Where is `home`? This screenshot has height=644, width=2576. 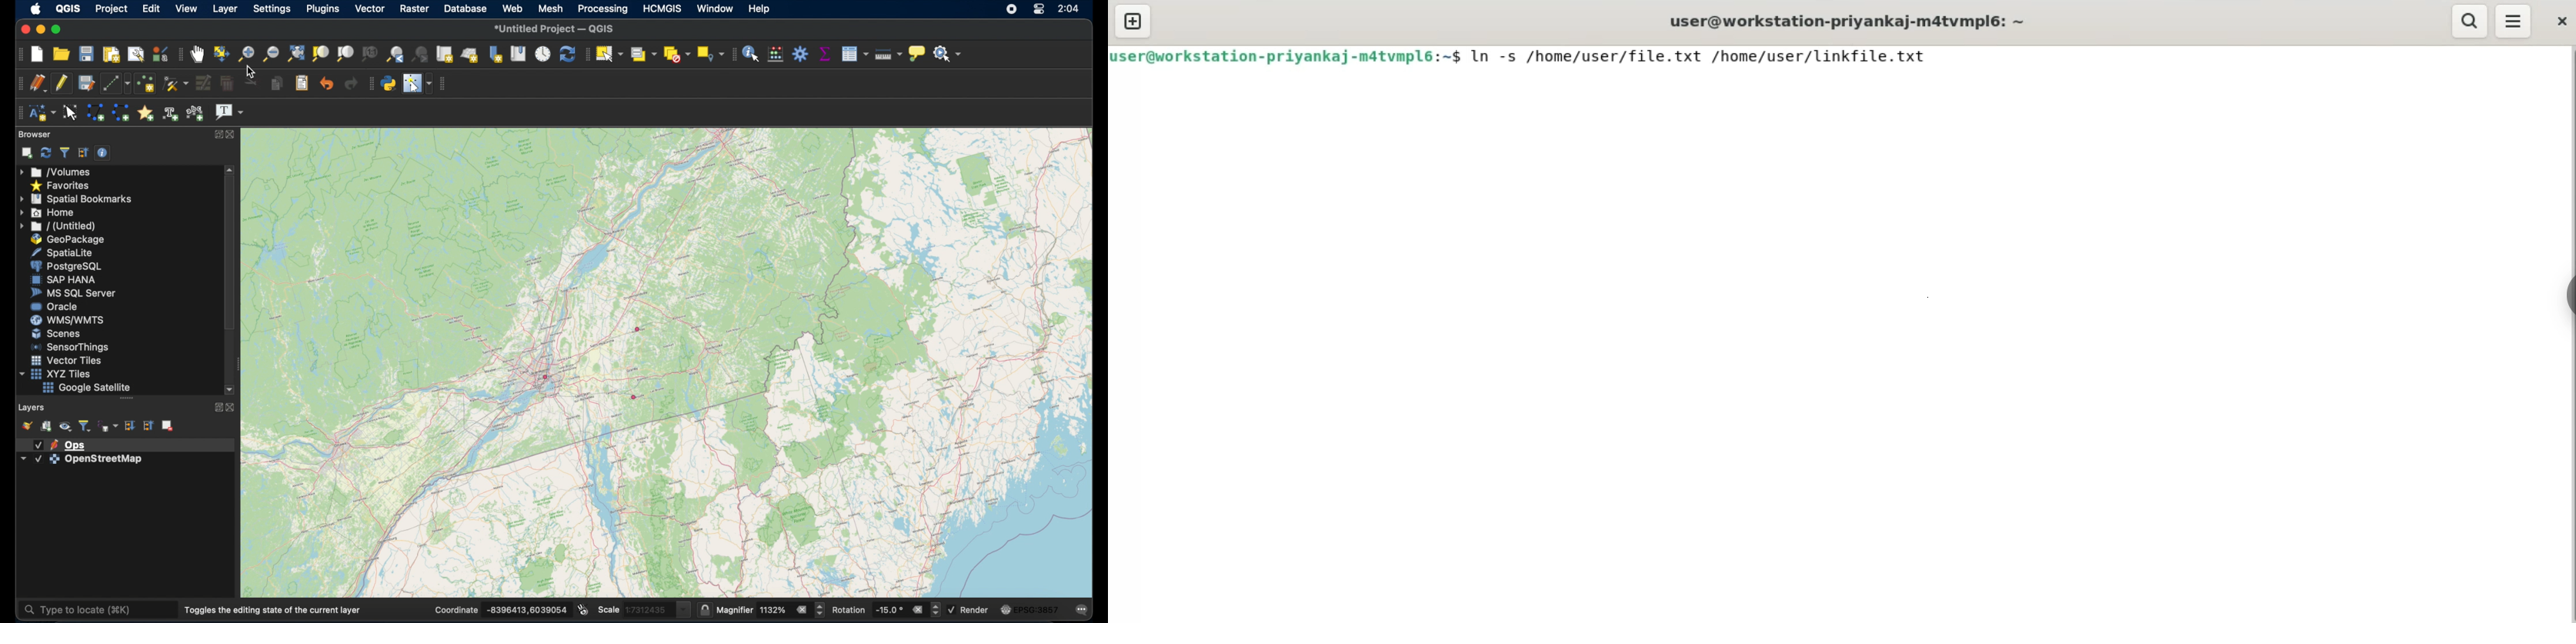 home is located at coordinates (49, 213).